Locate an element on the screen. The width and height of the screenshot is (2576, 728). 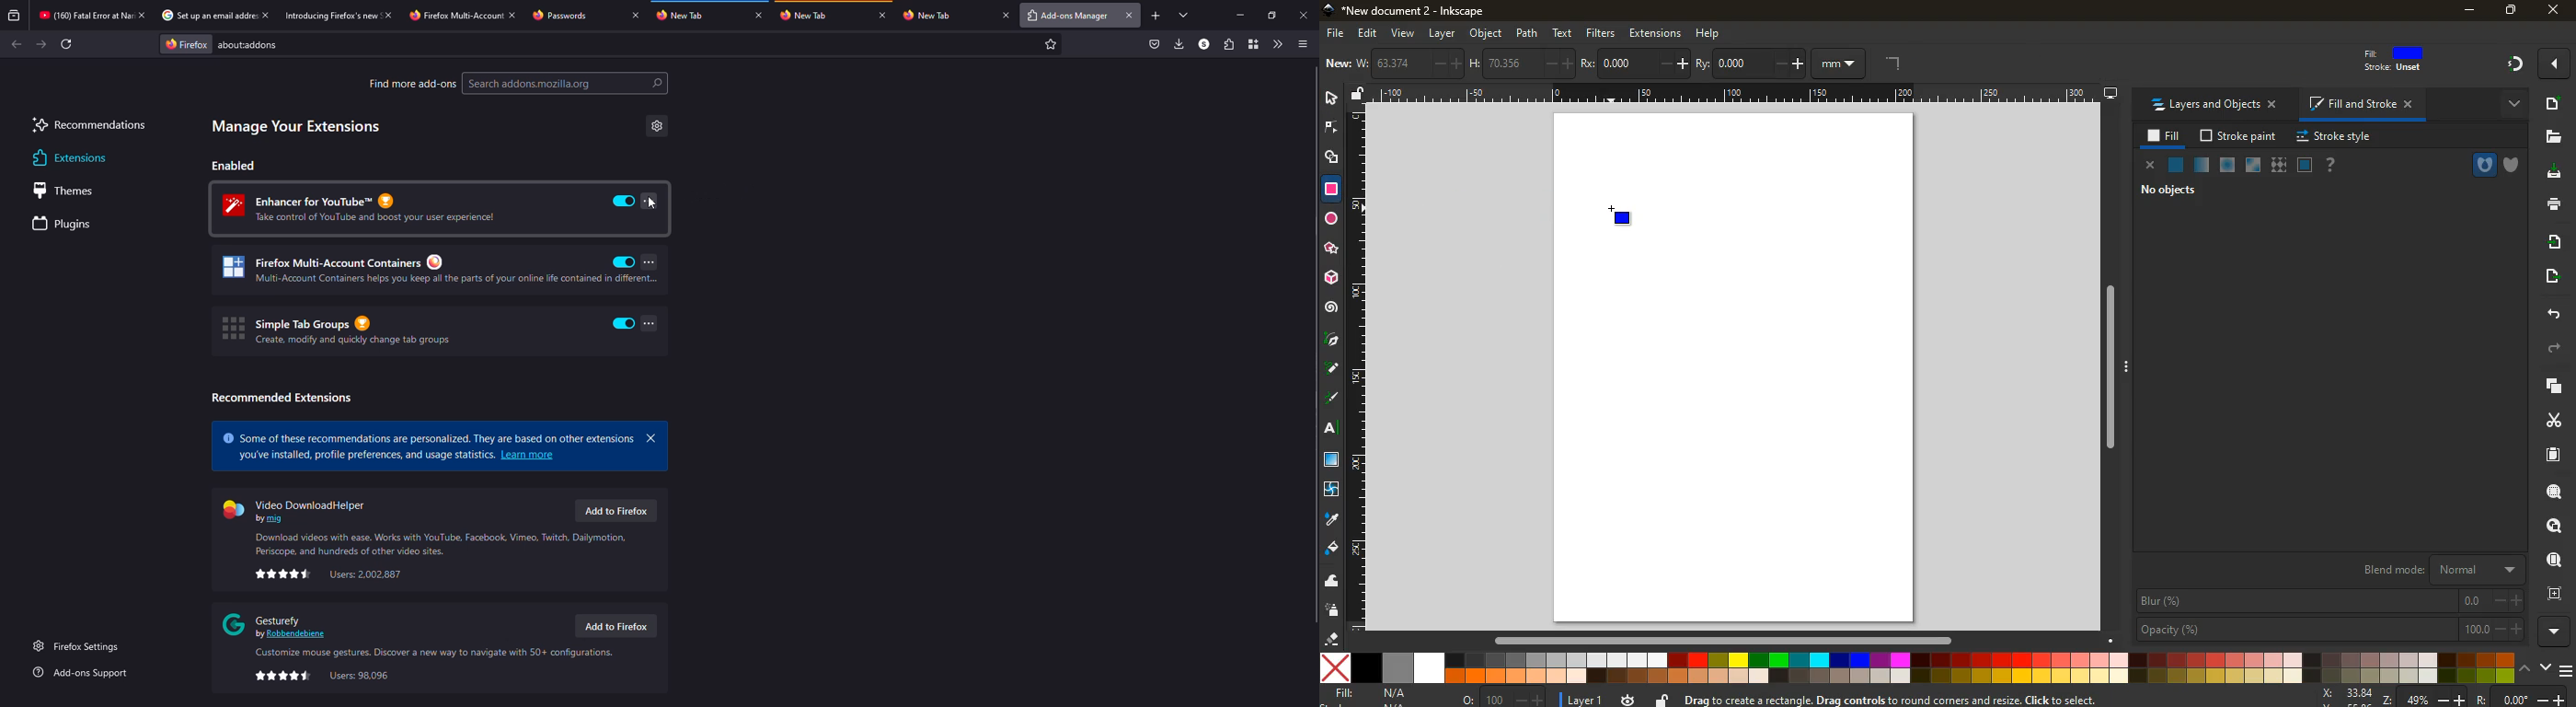
learn more is located at coordinates (429, 435).